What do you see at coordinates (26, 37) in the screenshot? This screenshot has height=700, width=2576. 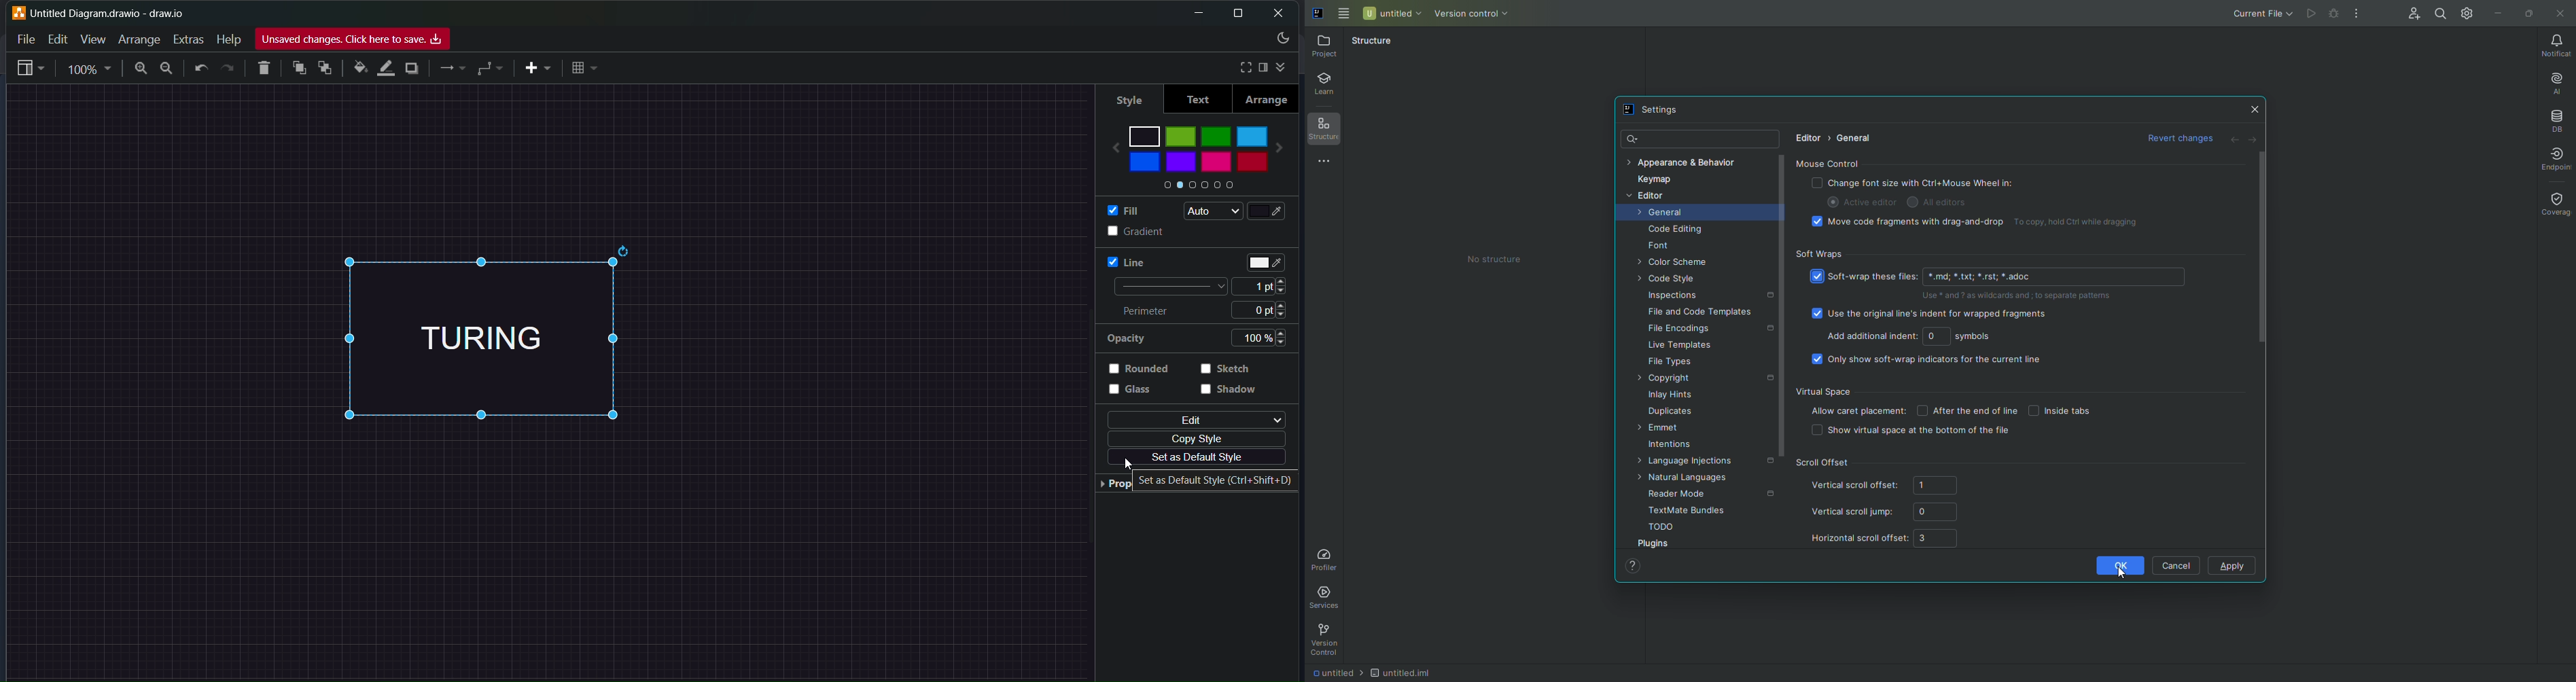 I see `File` at bounding box center [26, 37].